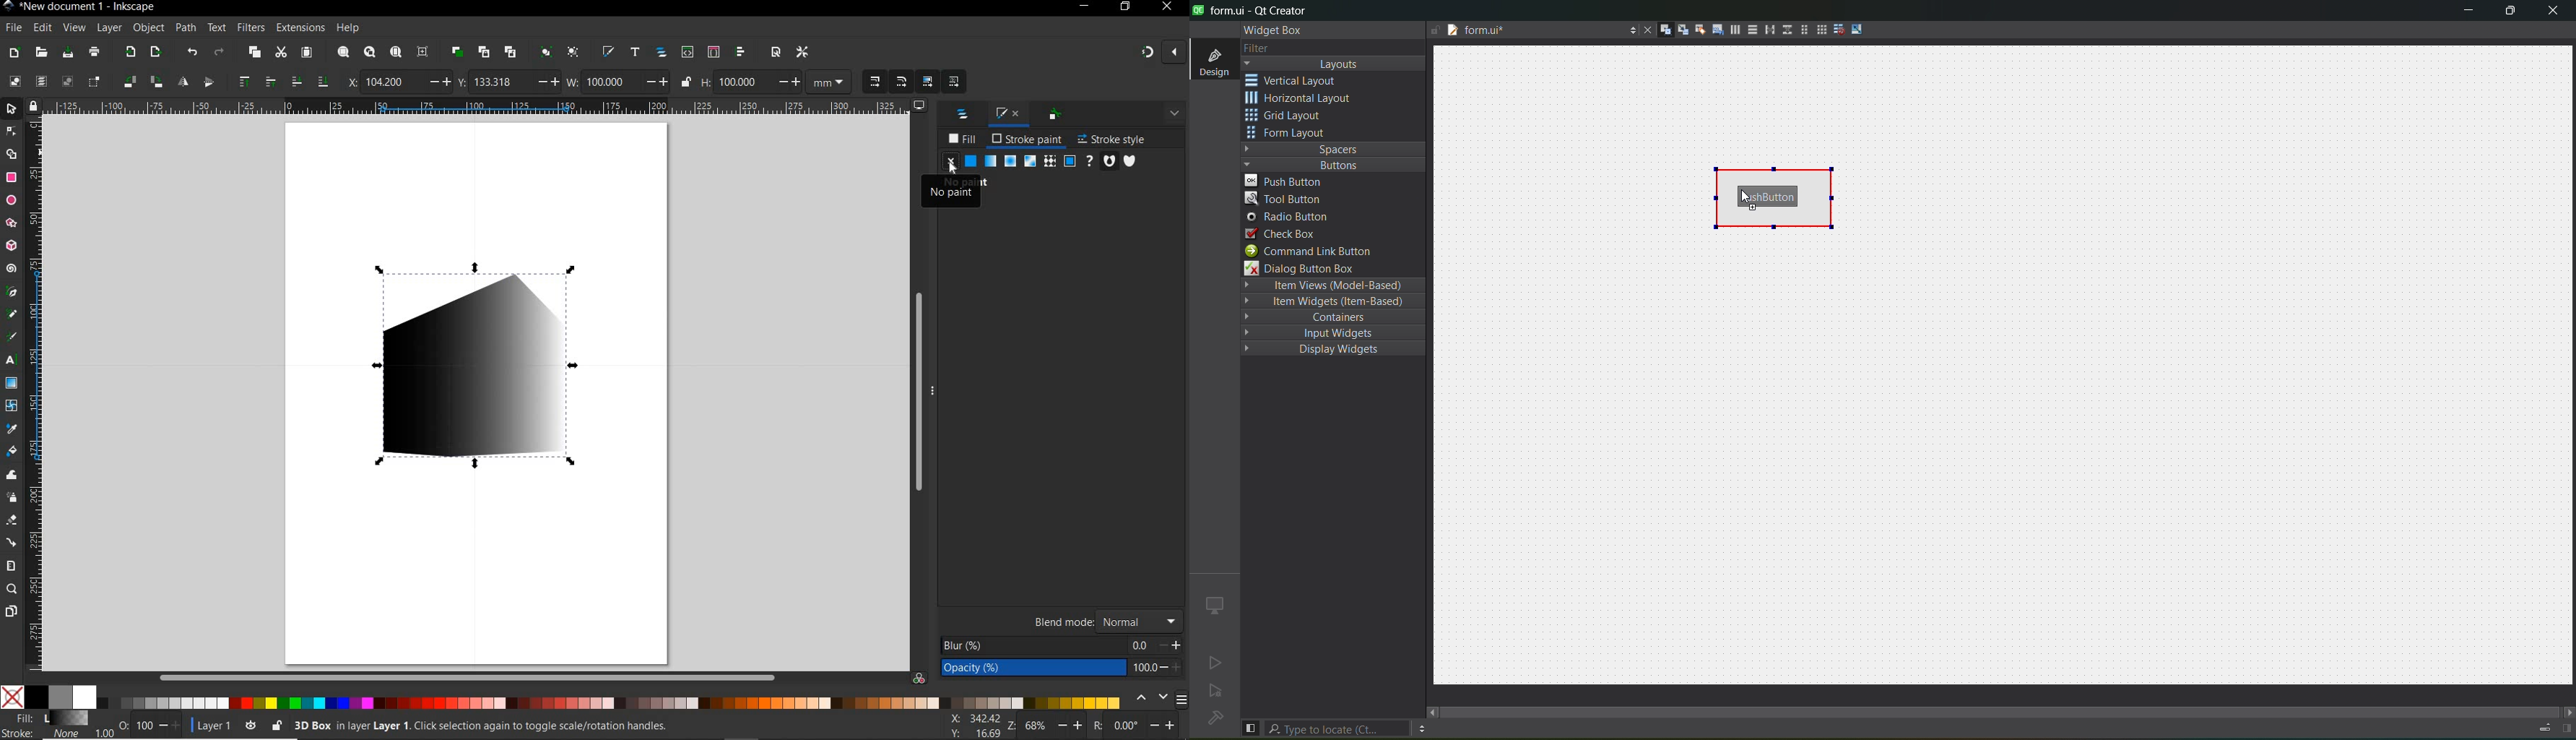 The image size is (2576, 756). I want to click on DESELECT ANY SELECTED OBJECT, so click(67, 82).